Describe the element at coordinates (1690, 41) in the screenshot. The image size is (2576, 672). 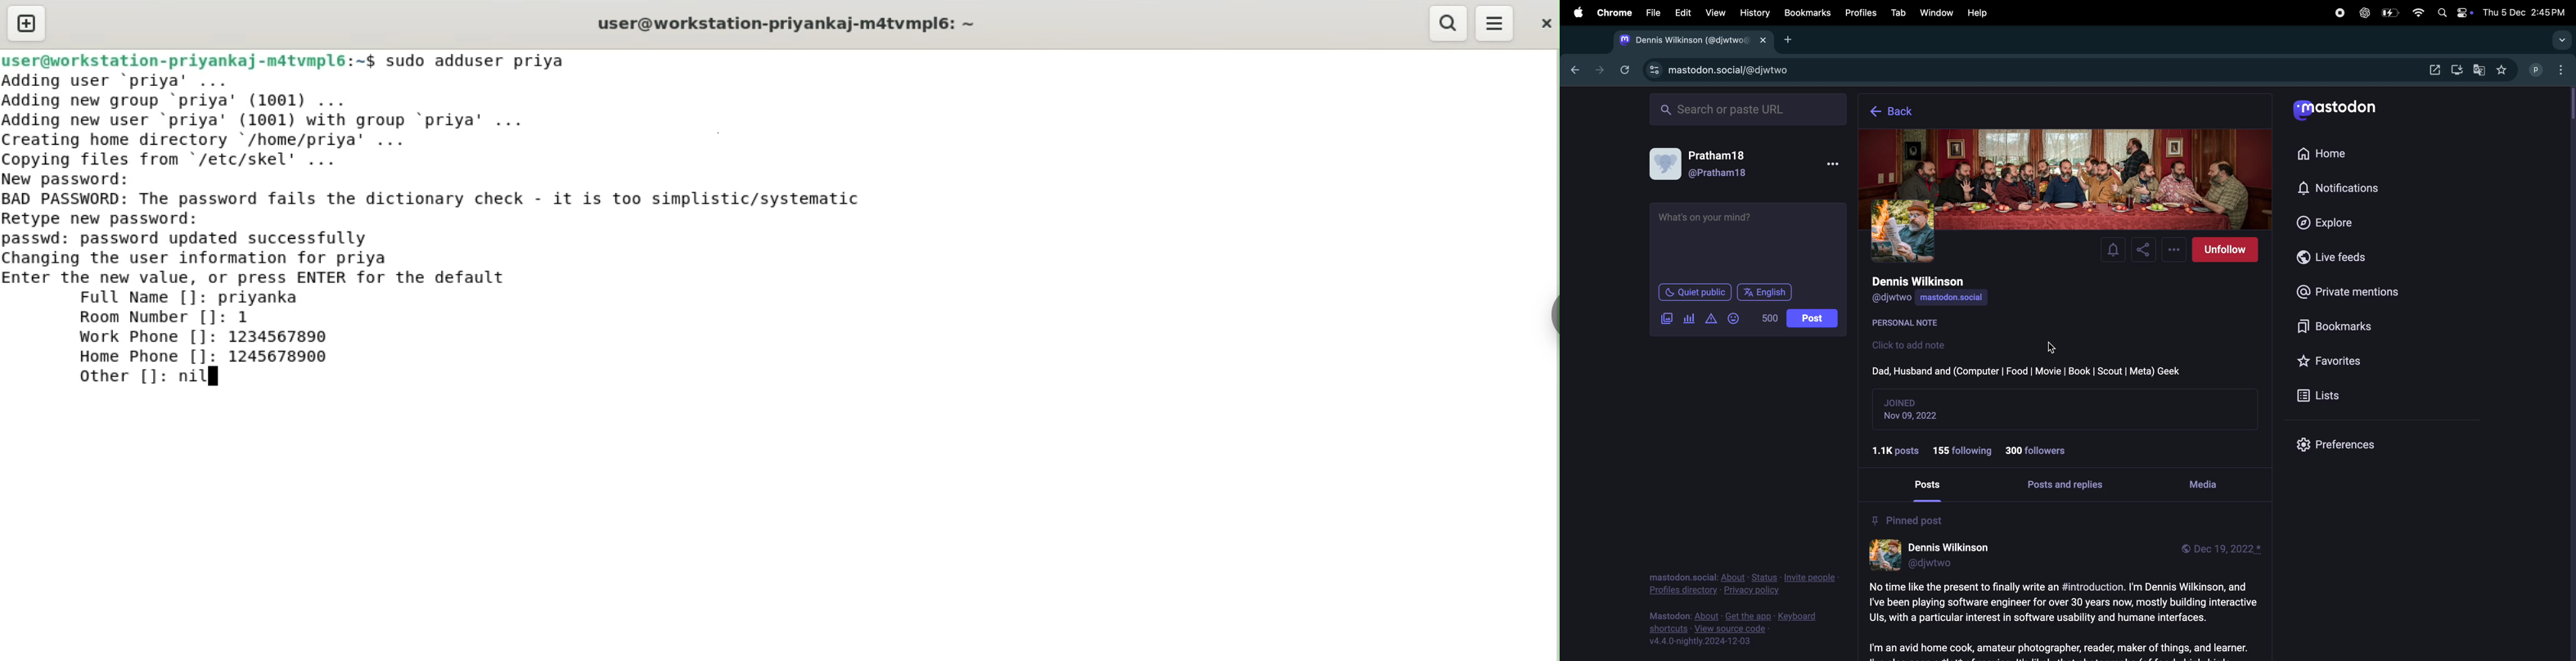
I see `explore mastodon` at that location.